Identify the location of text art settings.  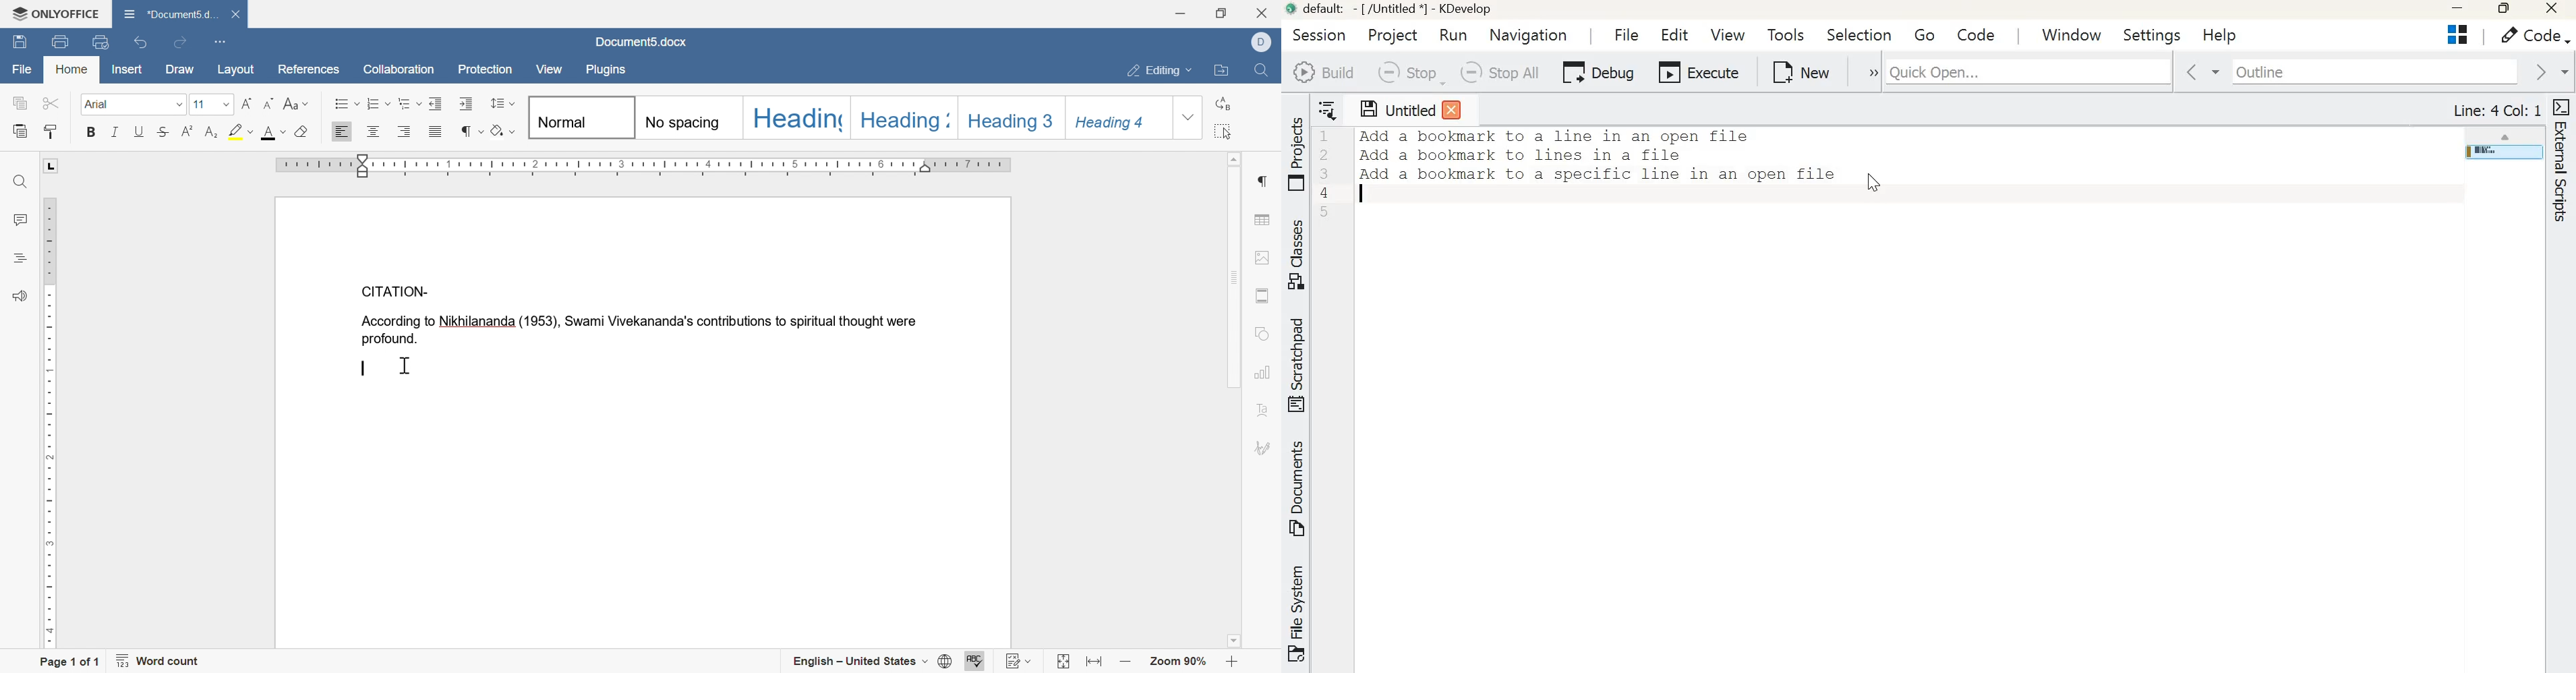
(1265, 411).